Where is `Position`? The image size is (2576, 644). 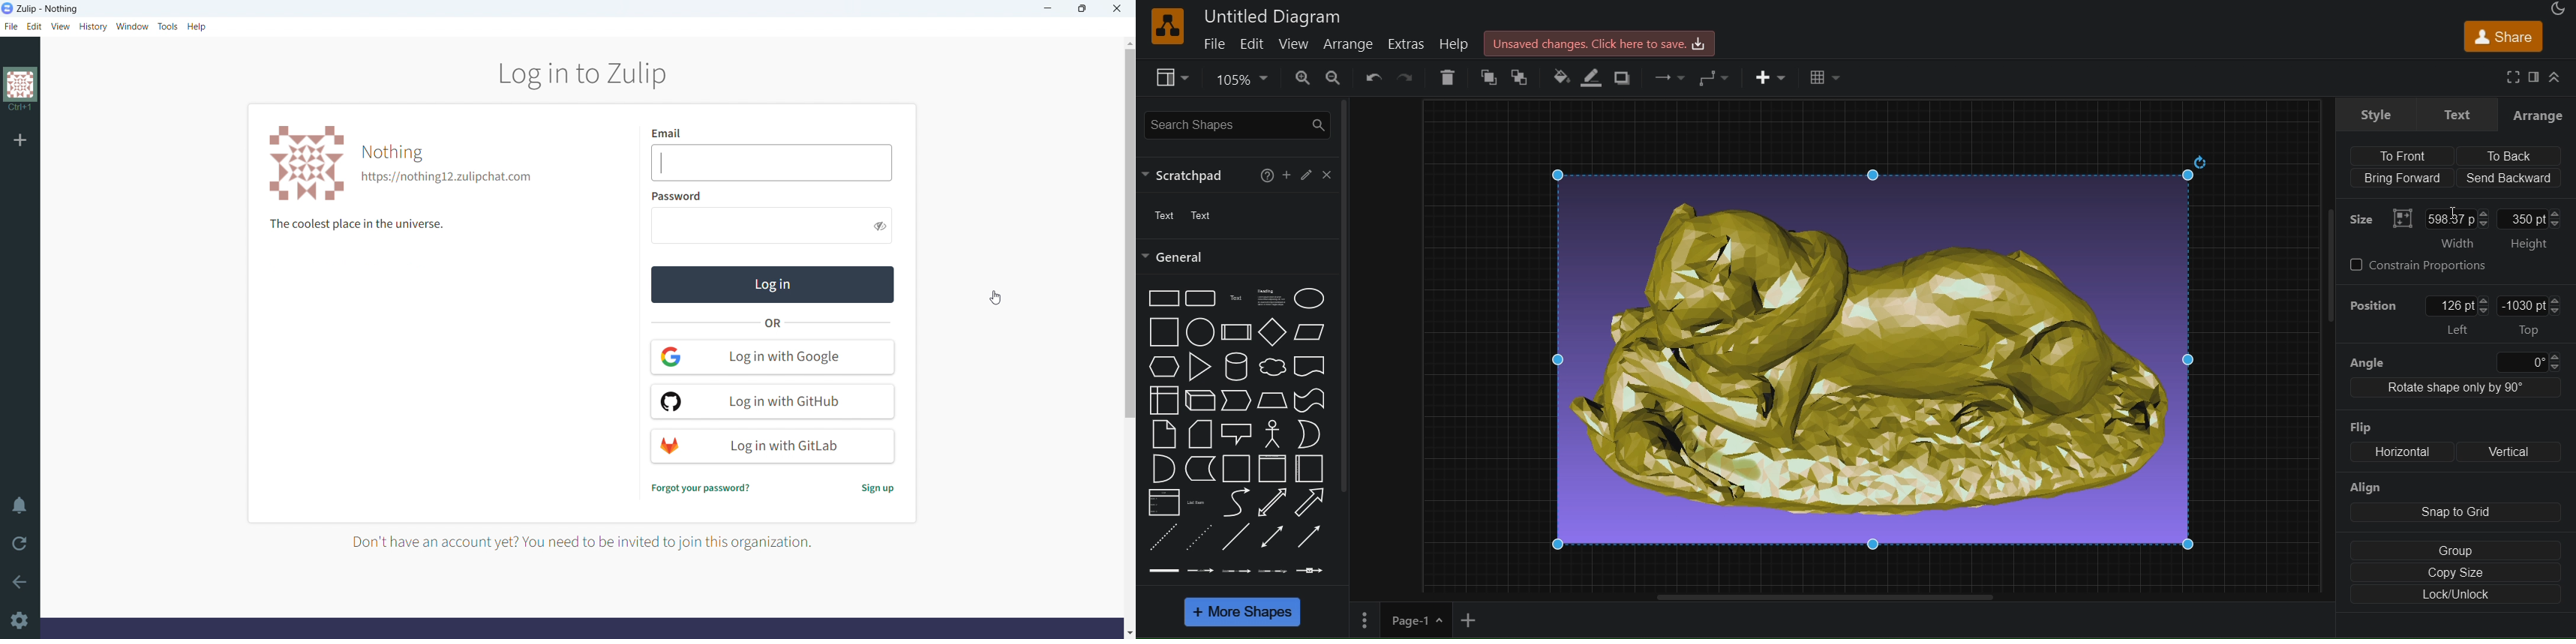
Position is located at coordinates (2374, 304).